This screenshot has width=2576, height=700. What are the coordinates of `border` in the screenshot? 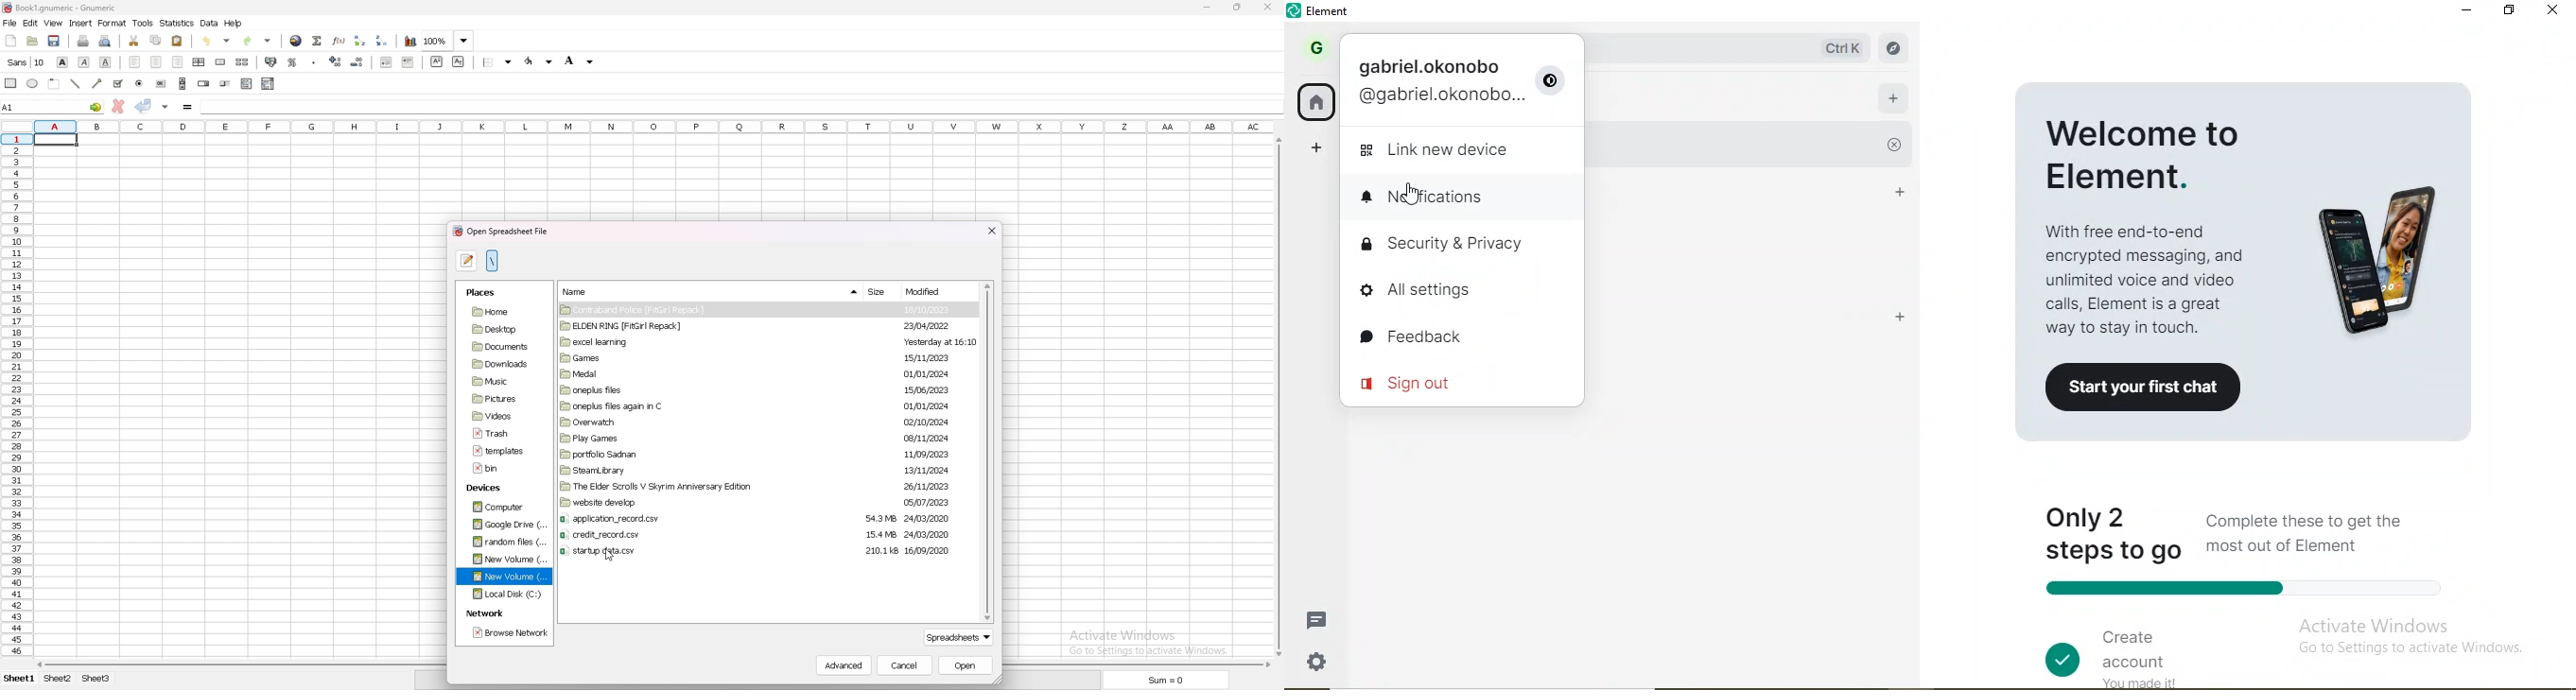 It's located at (498, 62).